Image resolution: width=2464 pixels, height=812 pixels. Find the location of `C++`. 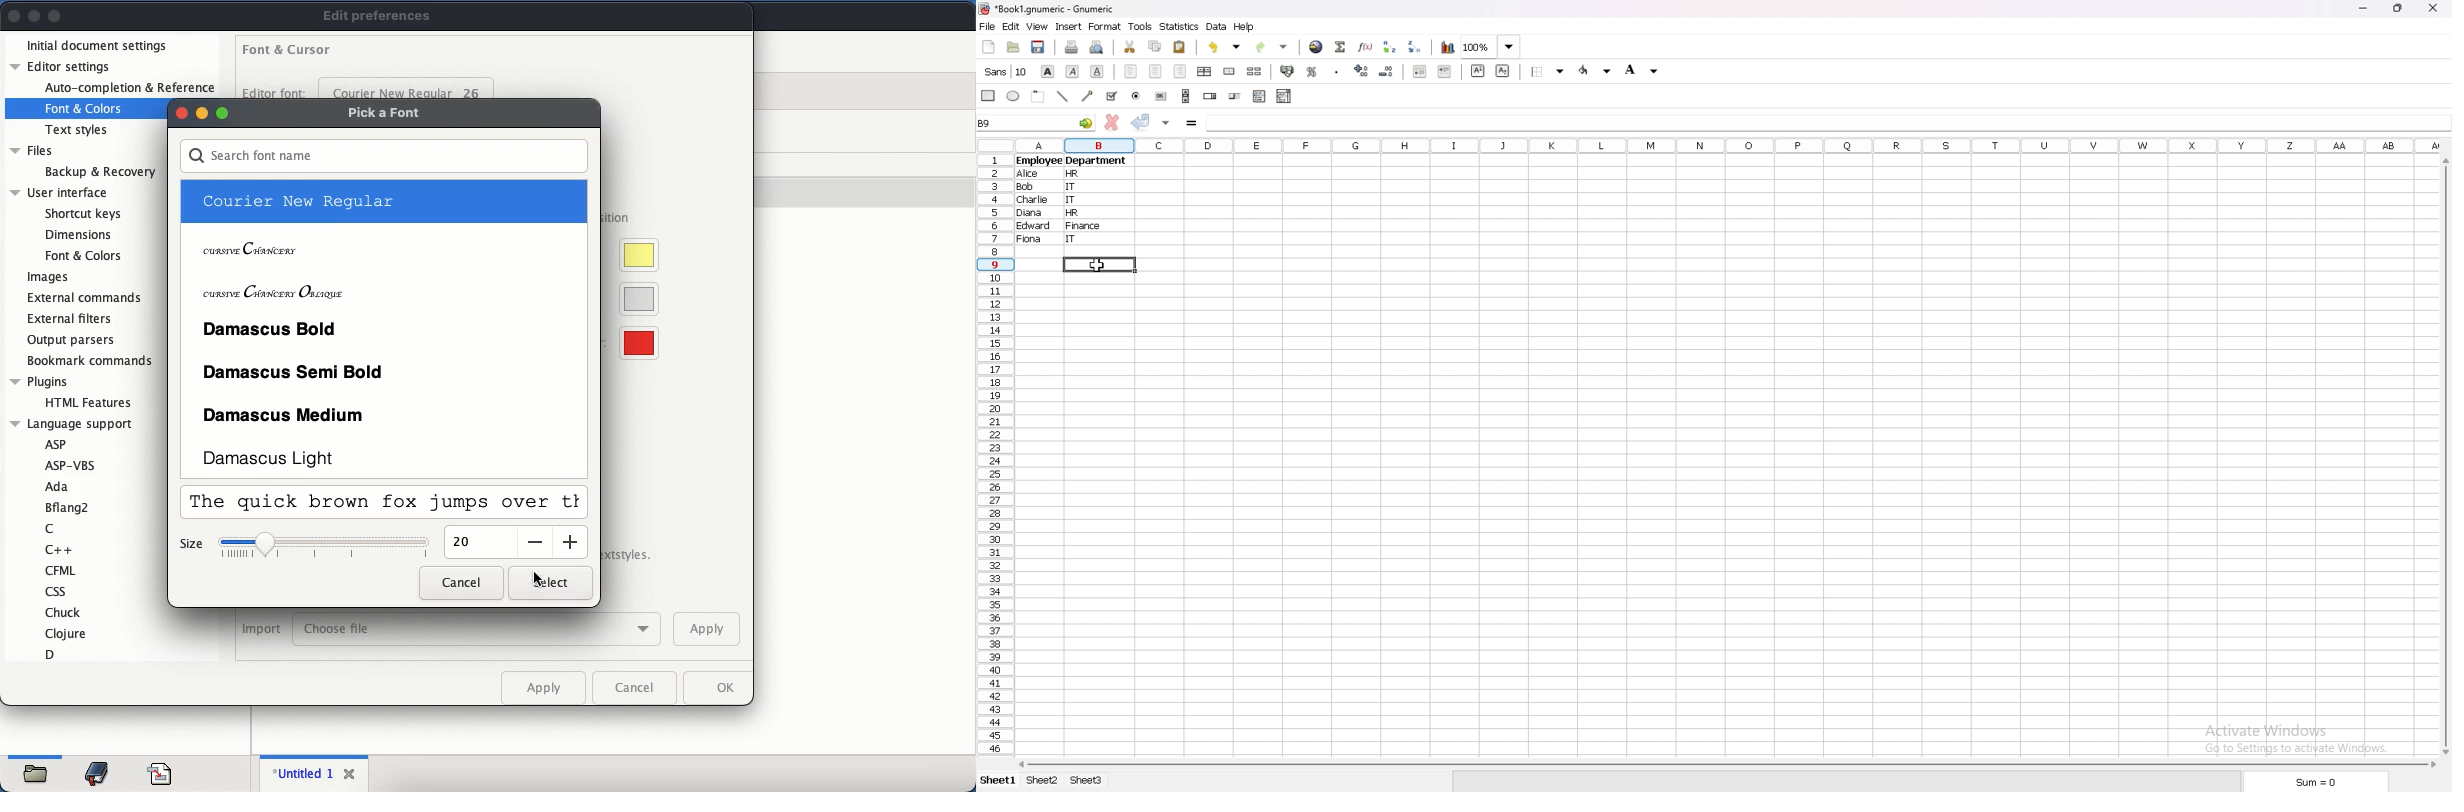

C++ is located at coordinates (61, 549).